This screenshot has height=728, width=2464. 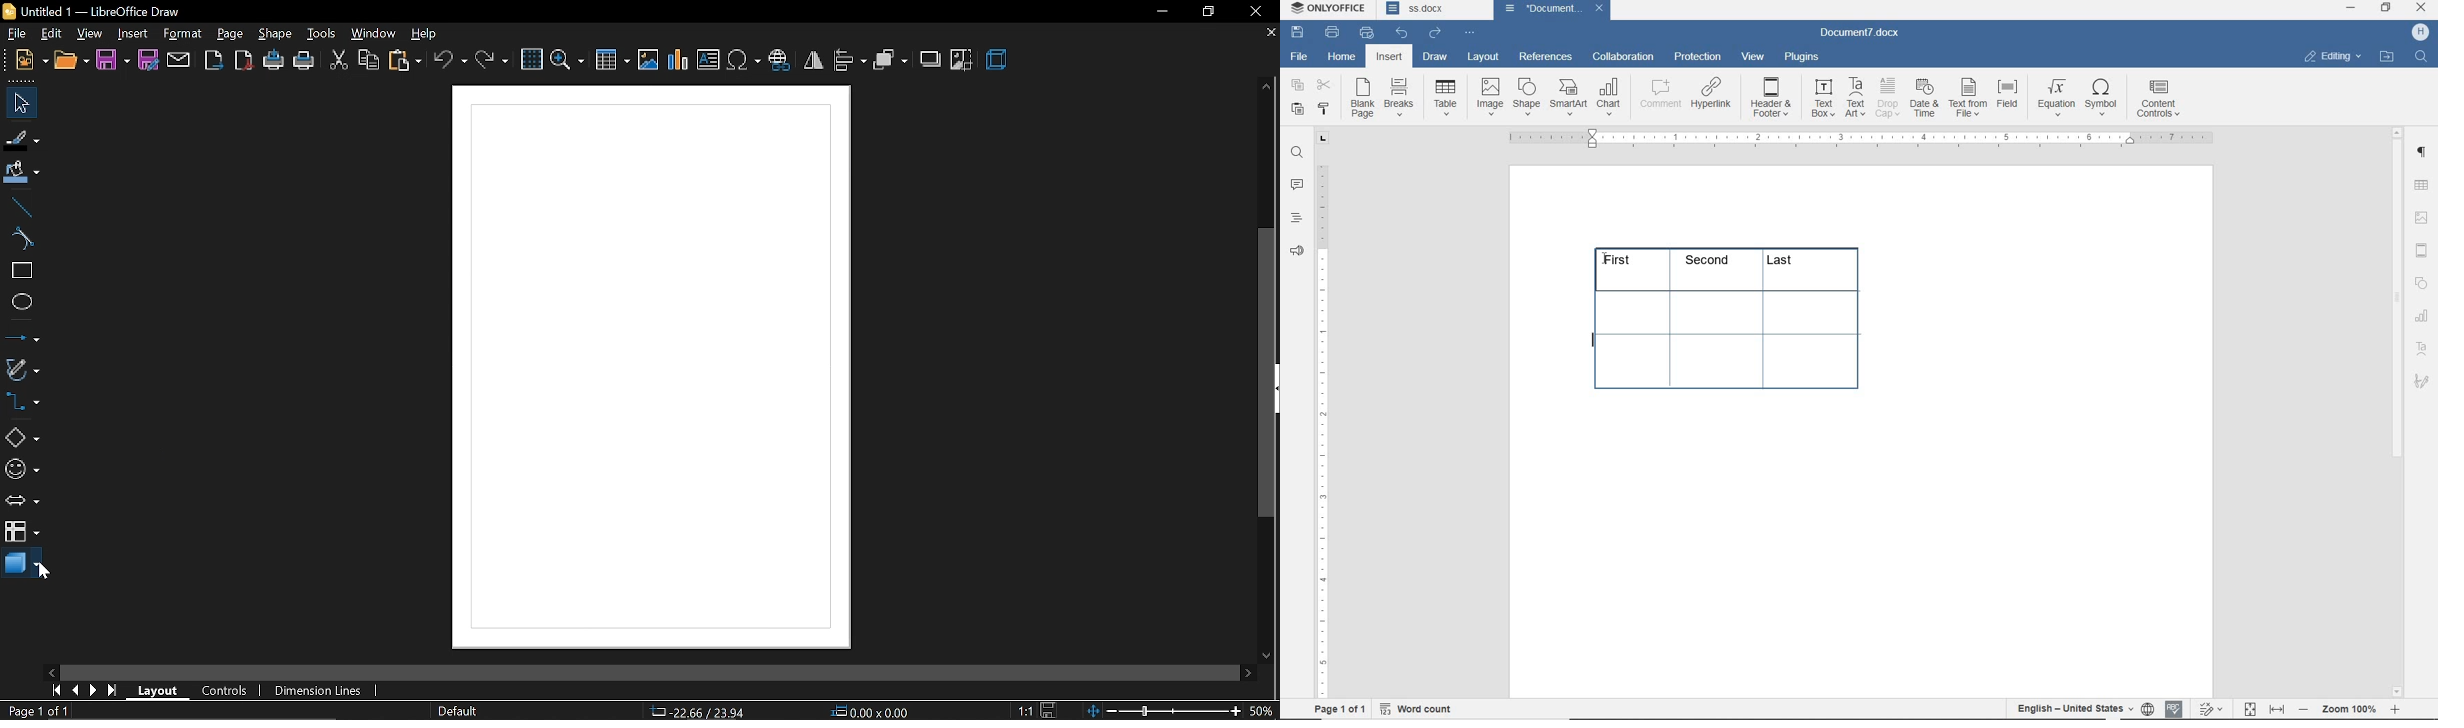 What do you see at coordinates (743, 60) in the screenshot?
I see `insert symbol` at bounding box center [743, 60].